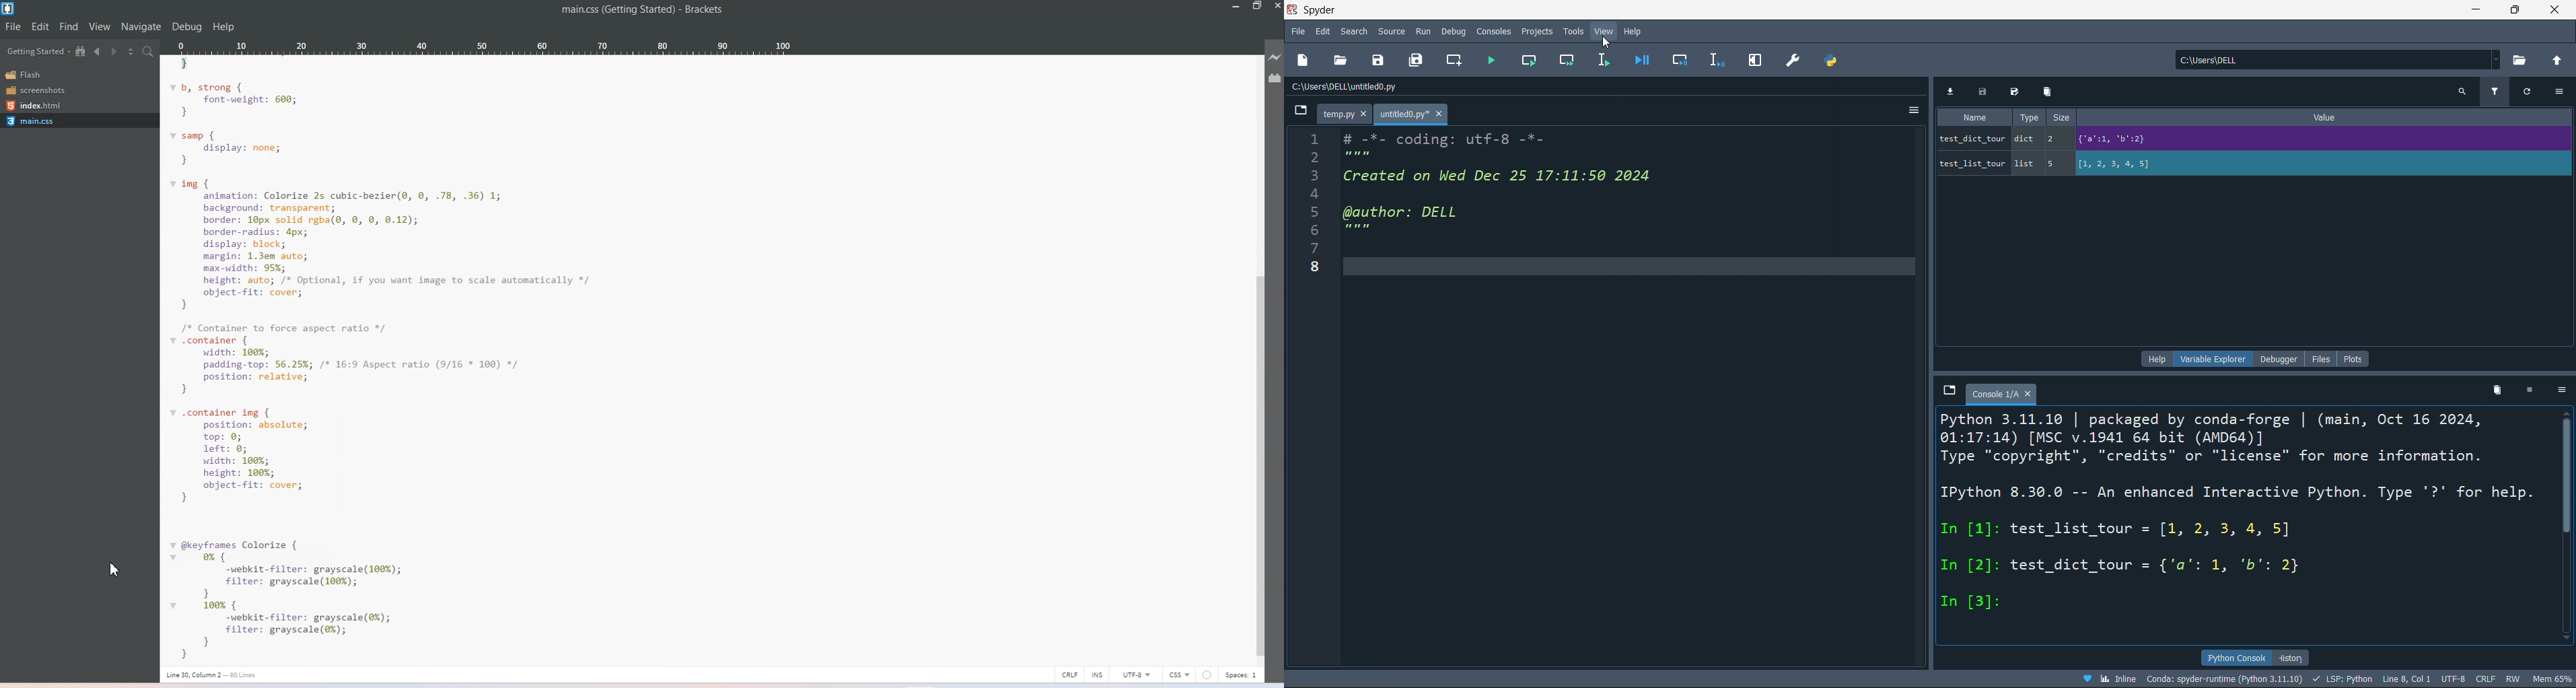 Image resolution: width=2576 pixels, height=700 pixels. What do you see at coordinates (1452, 31) in the screenshot?
I see `debug` at bounding box center [1452, 31].